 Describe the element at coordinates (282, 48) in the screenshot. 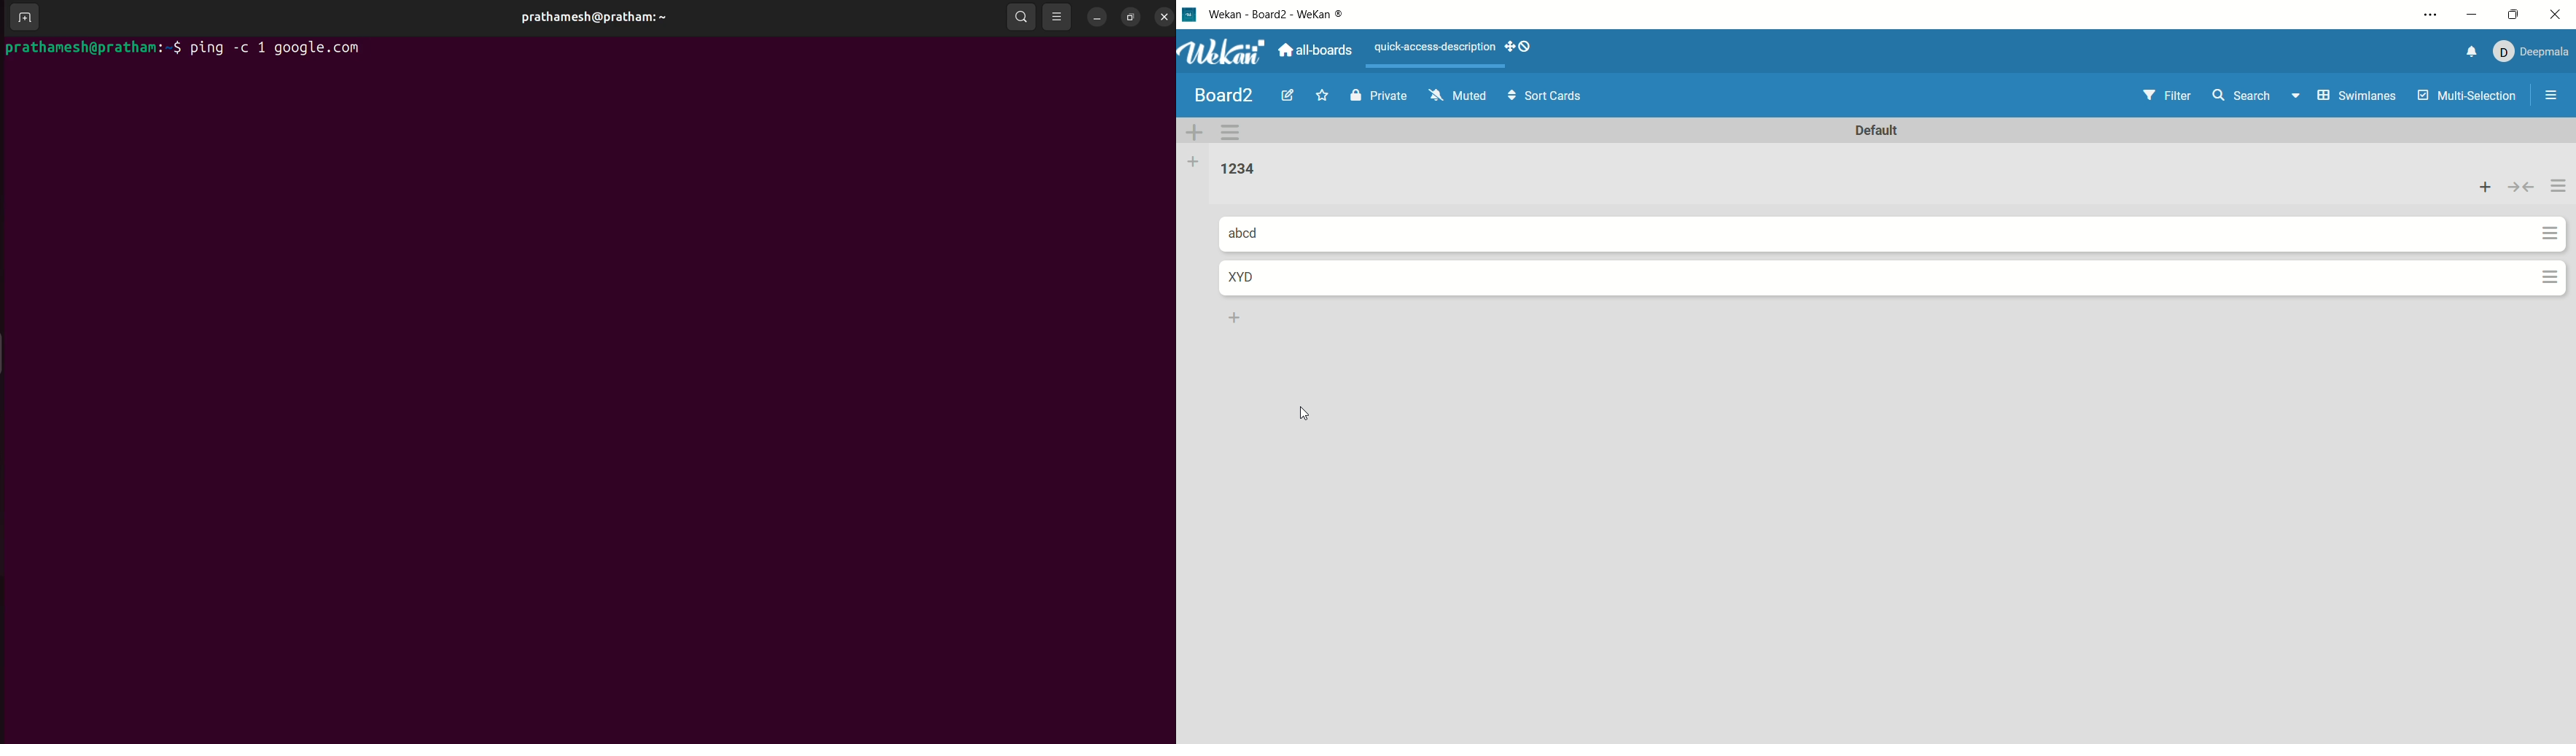

I see `ping -c 1 google.com` at that location.